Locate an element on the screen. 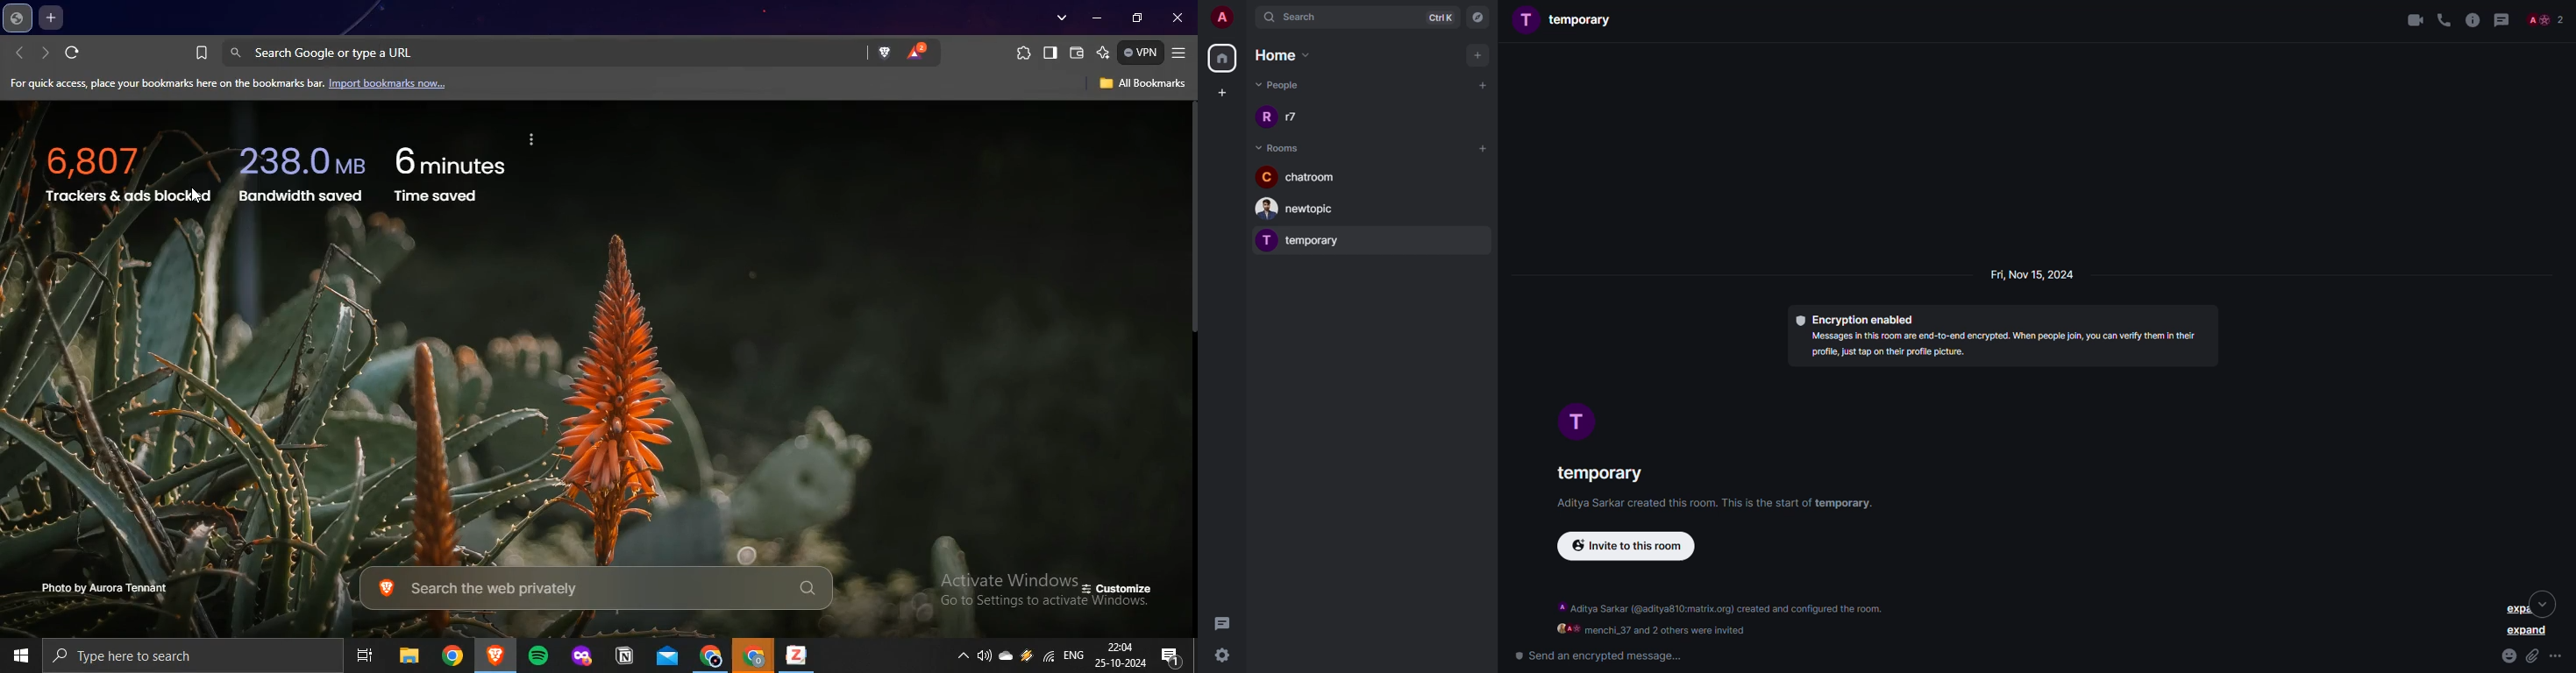 The image size is (2576, 700). threads is located at coordinates (2503, 19).